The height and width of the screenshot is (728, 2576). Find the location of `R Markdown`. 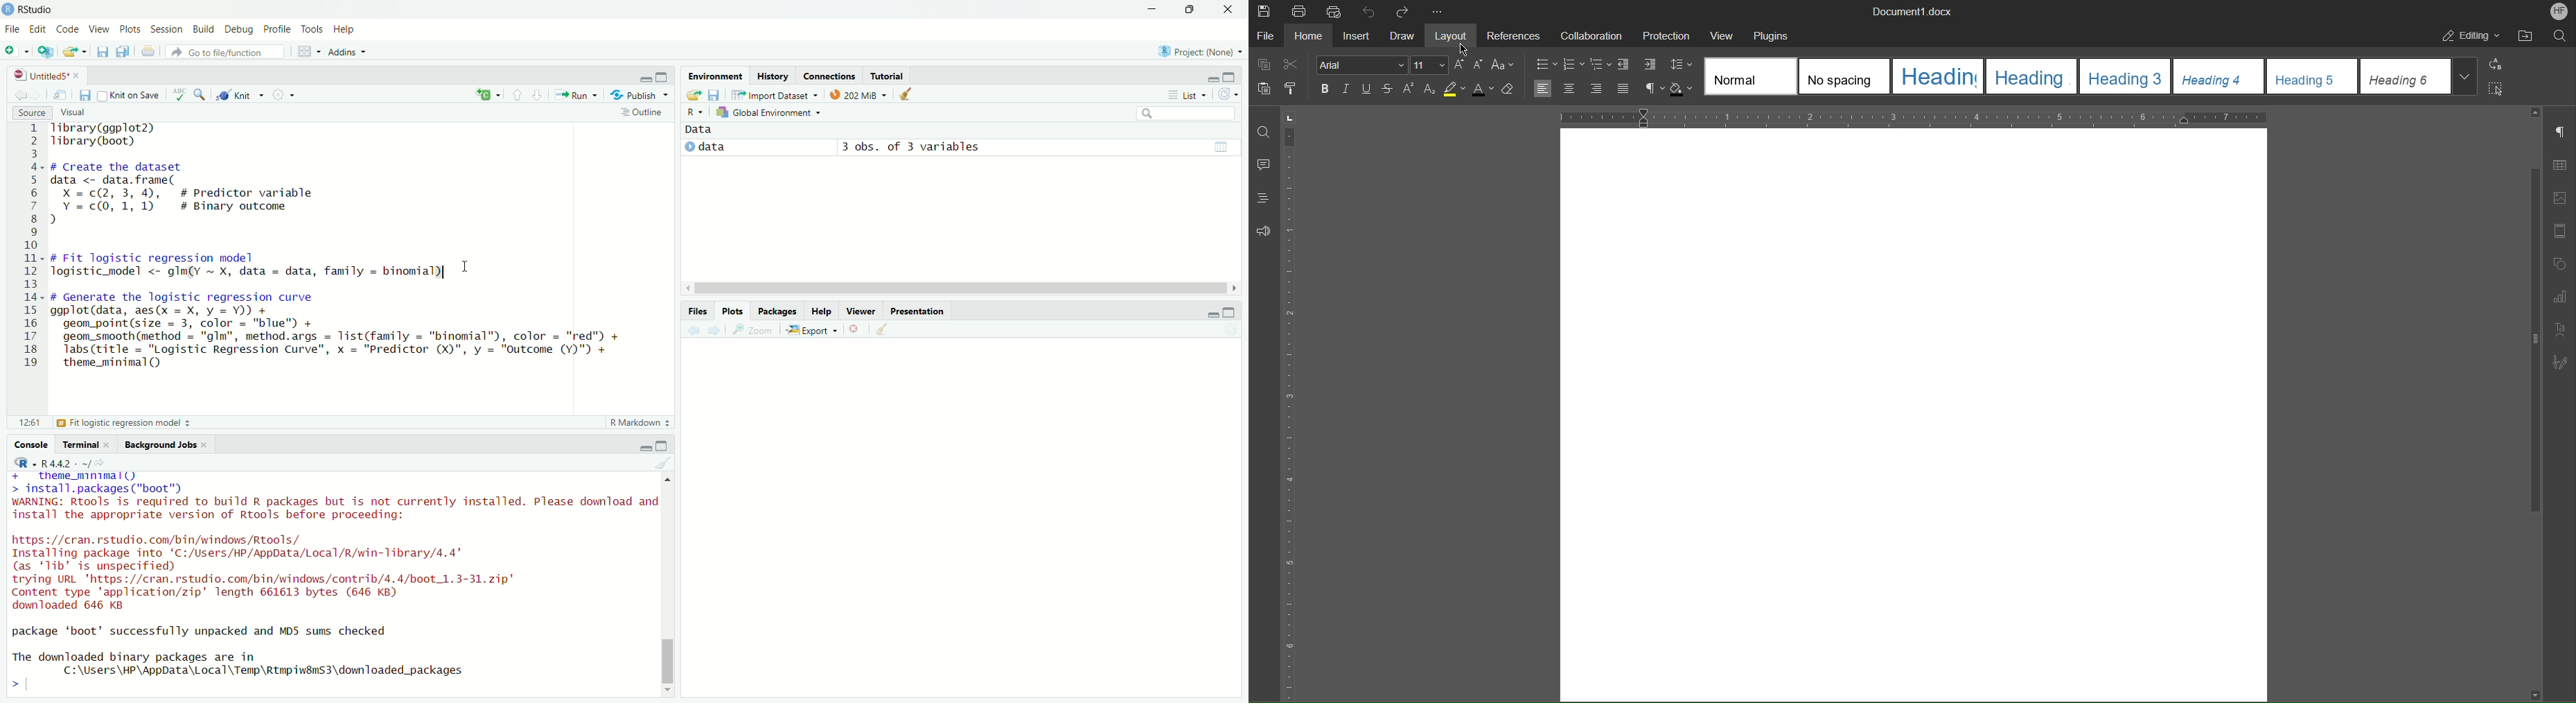

R Markdown is located at coordinates (641, 422).